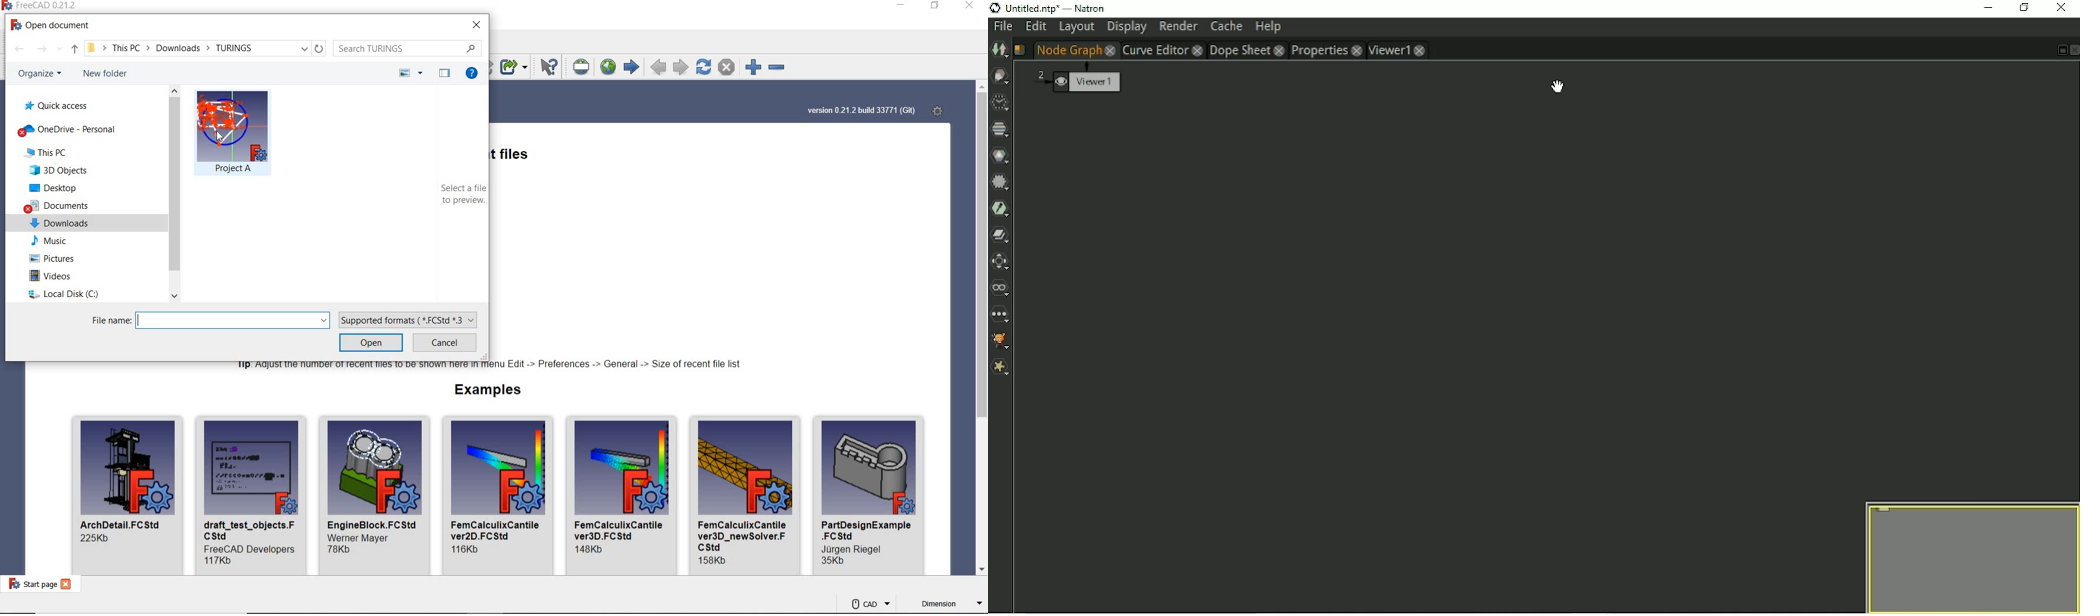  I want to click on downloads, so click(60, 223).